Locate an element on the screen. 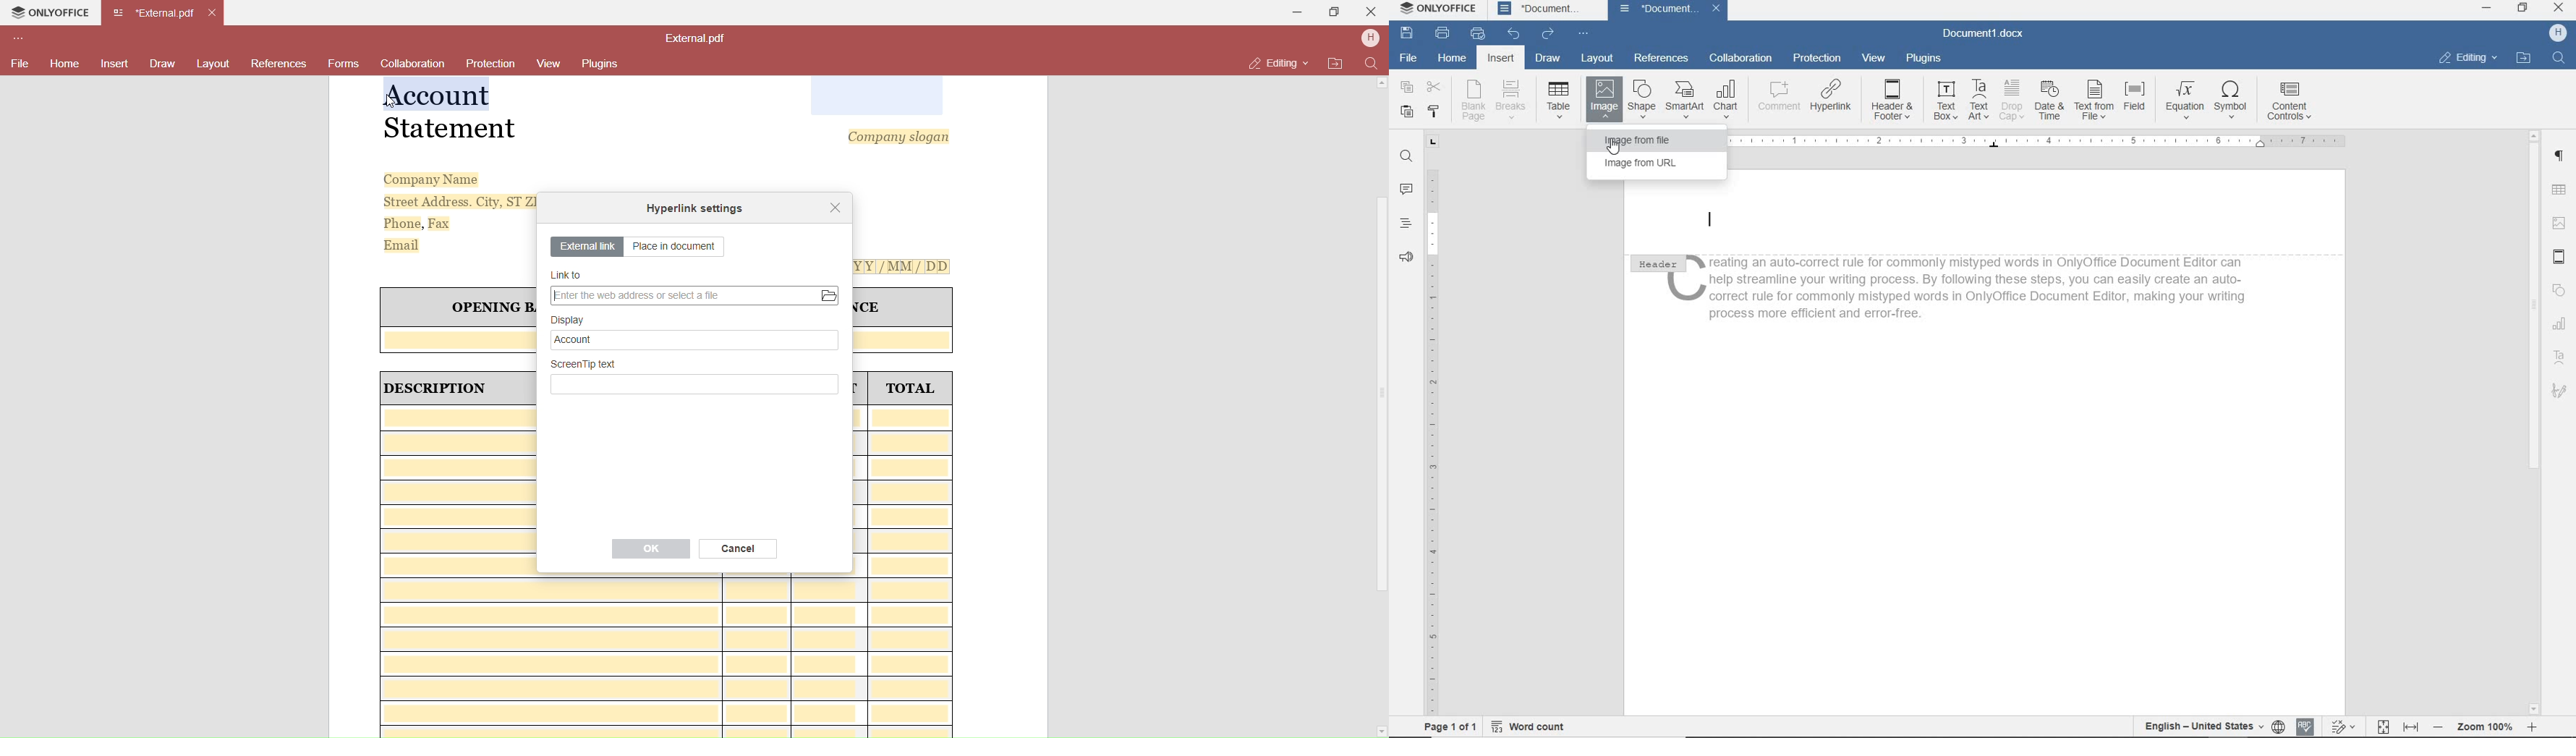  COMMENT is located at coordinates (1778, 100).